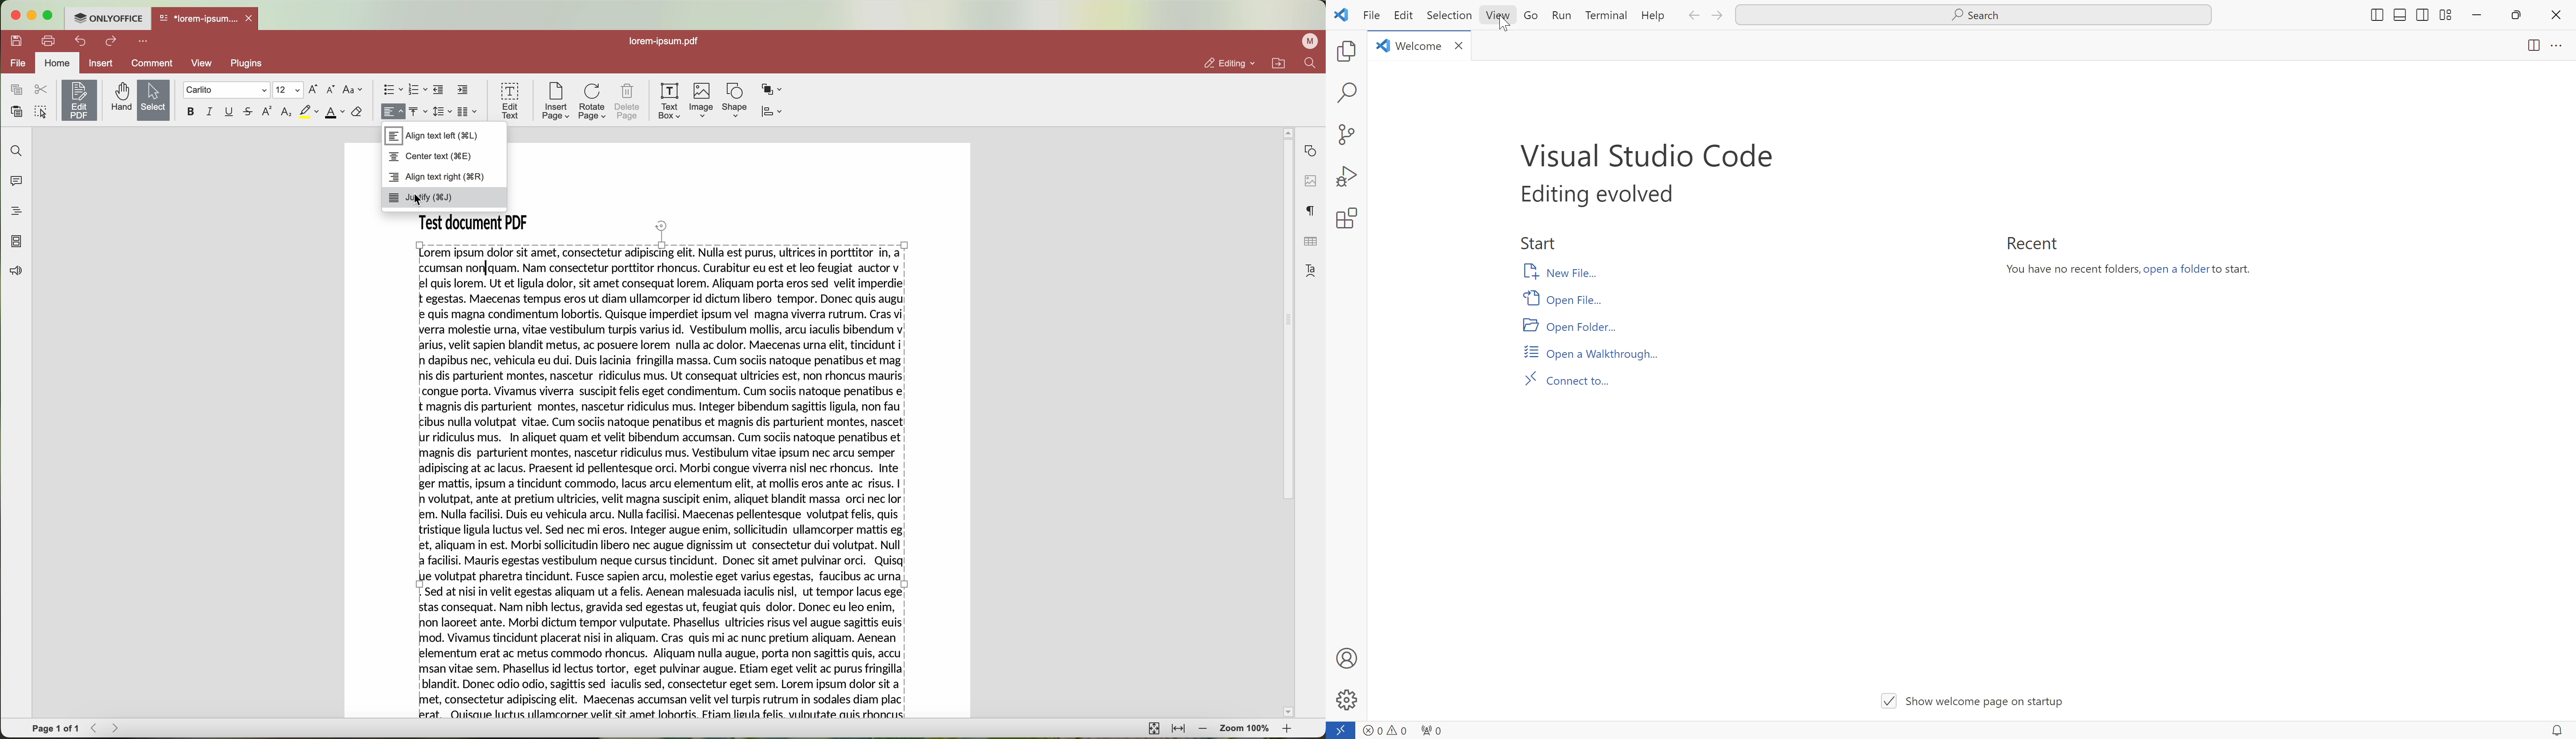  What do you see at coordinates (1717, 17) in the screenshot?
I see `forward` at bounding box center [1717, 17].